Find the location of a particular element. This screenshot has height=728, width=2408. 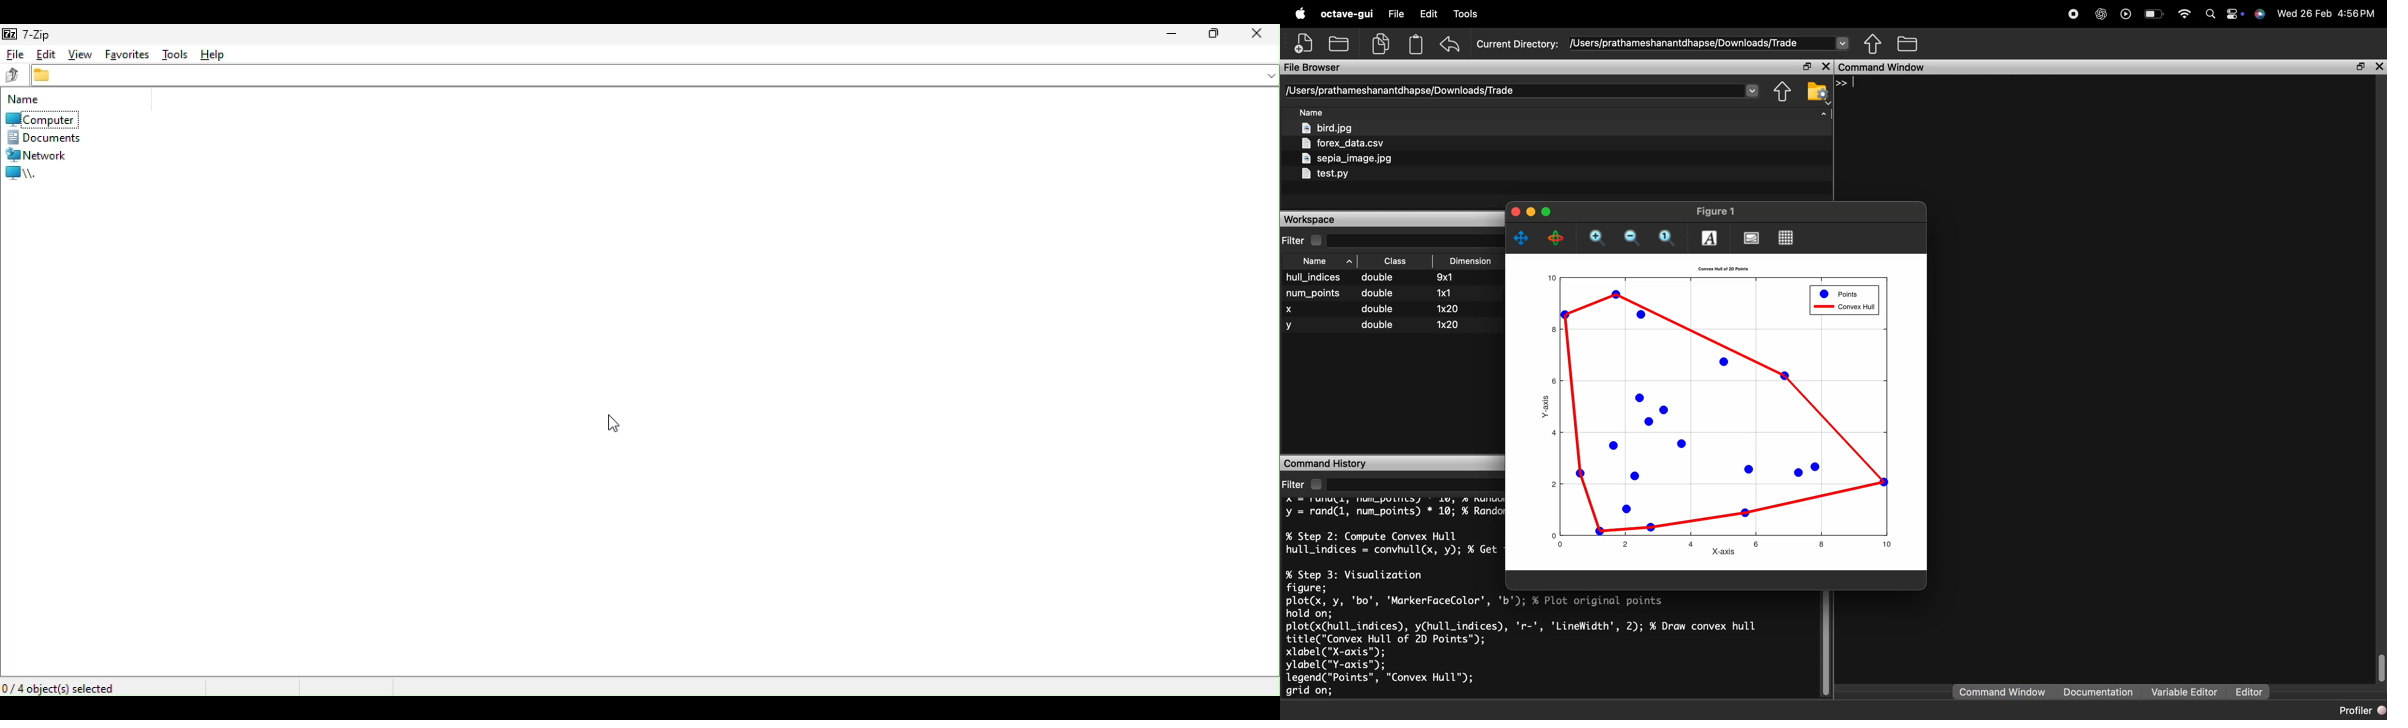

zoom out is located at coordinates (1633, 238).